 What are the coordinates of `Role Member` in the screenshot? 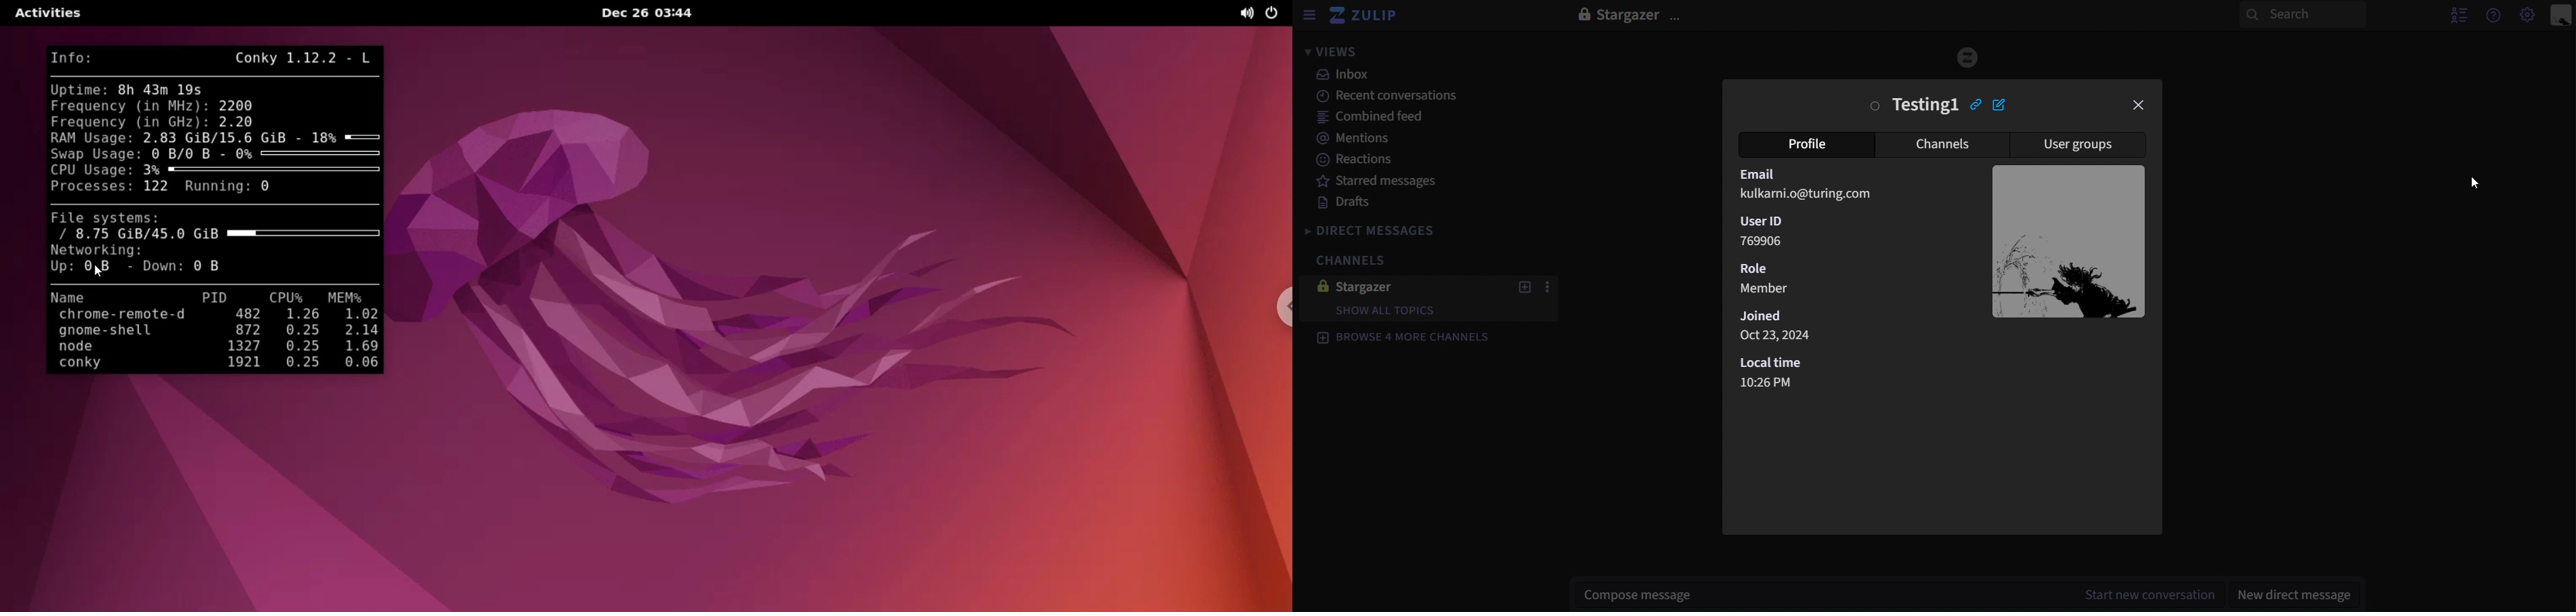 It's located at (1764, 278).